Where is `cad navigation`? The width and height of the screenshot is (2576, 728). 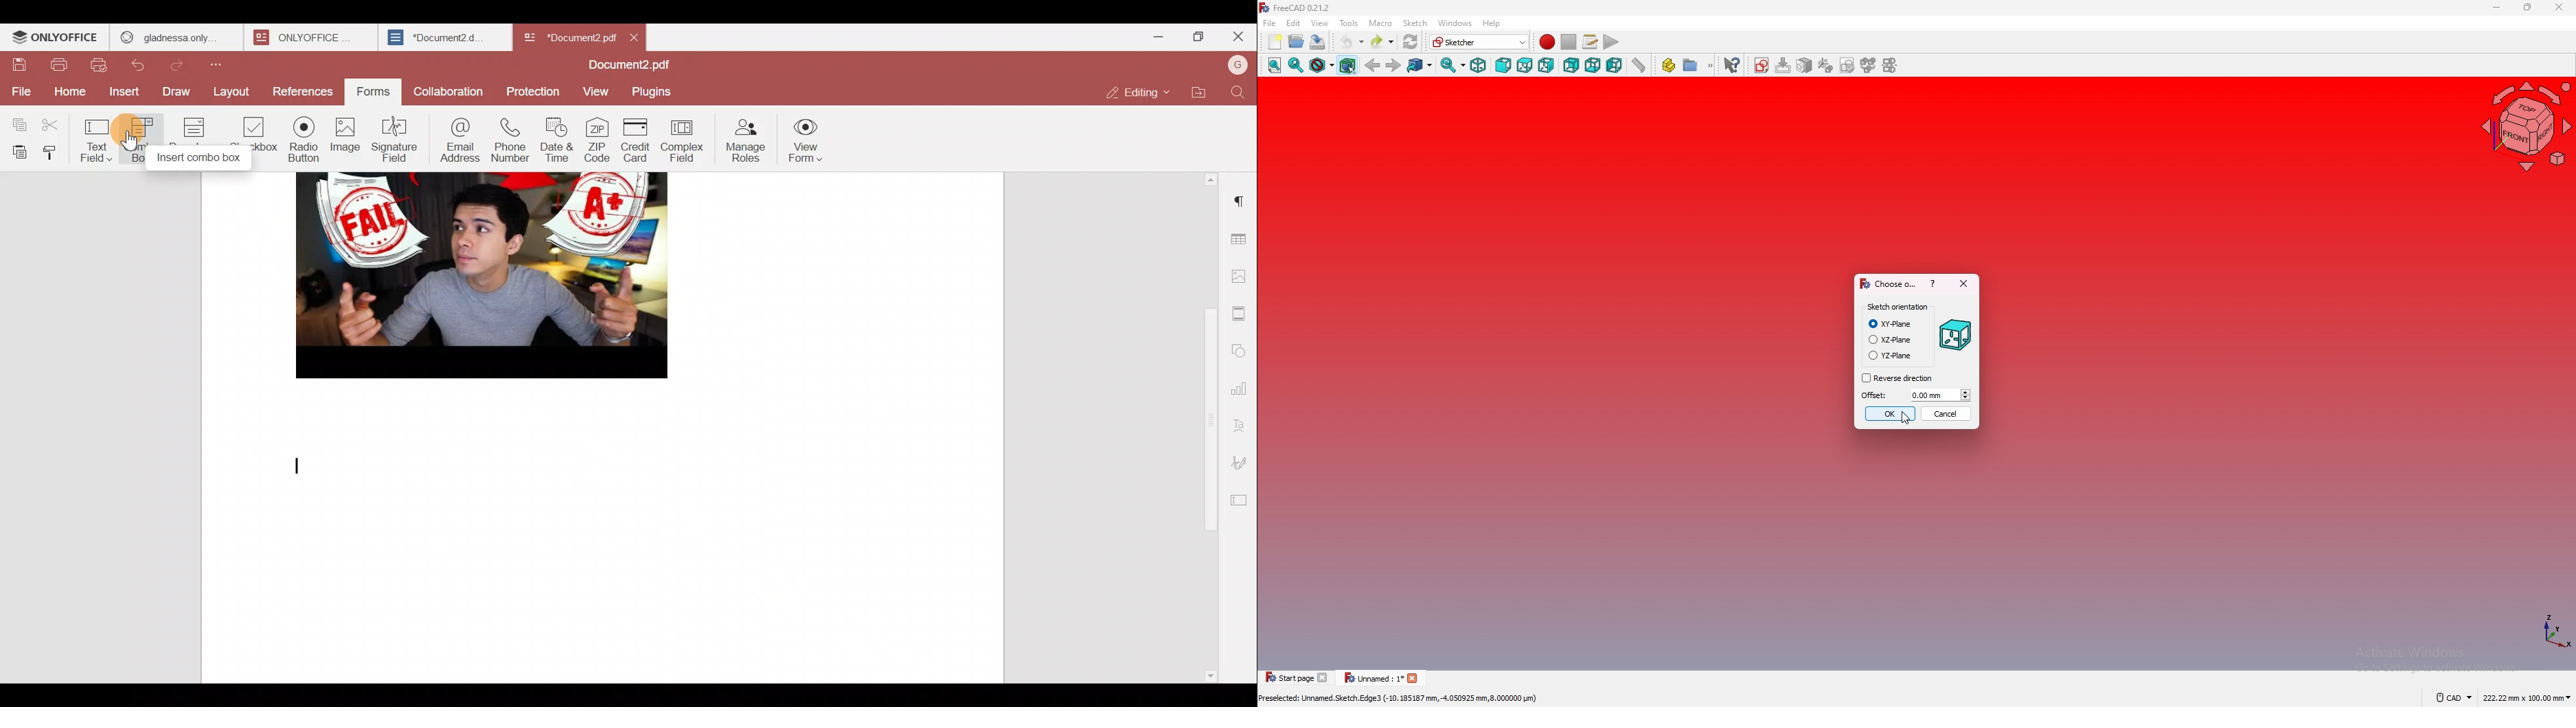 cad navigation is located at coordinates (2454, 697).